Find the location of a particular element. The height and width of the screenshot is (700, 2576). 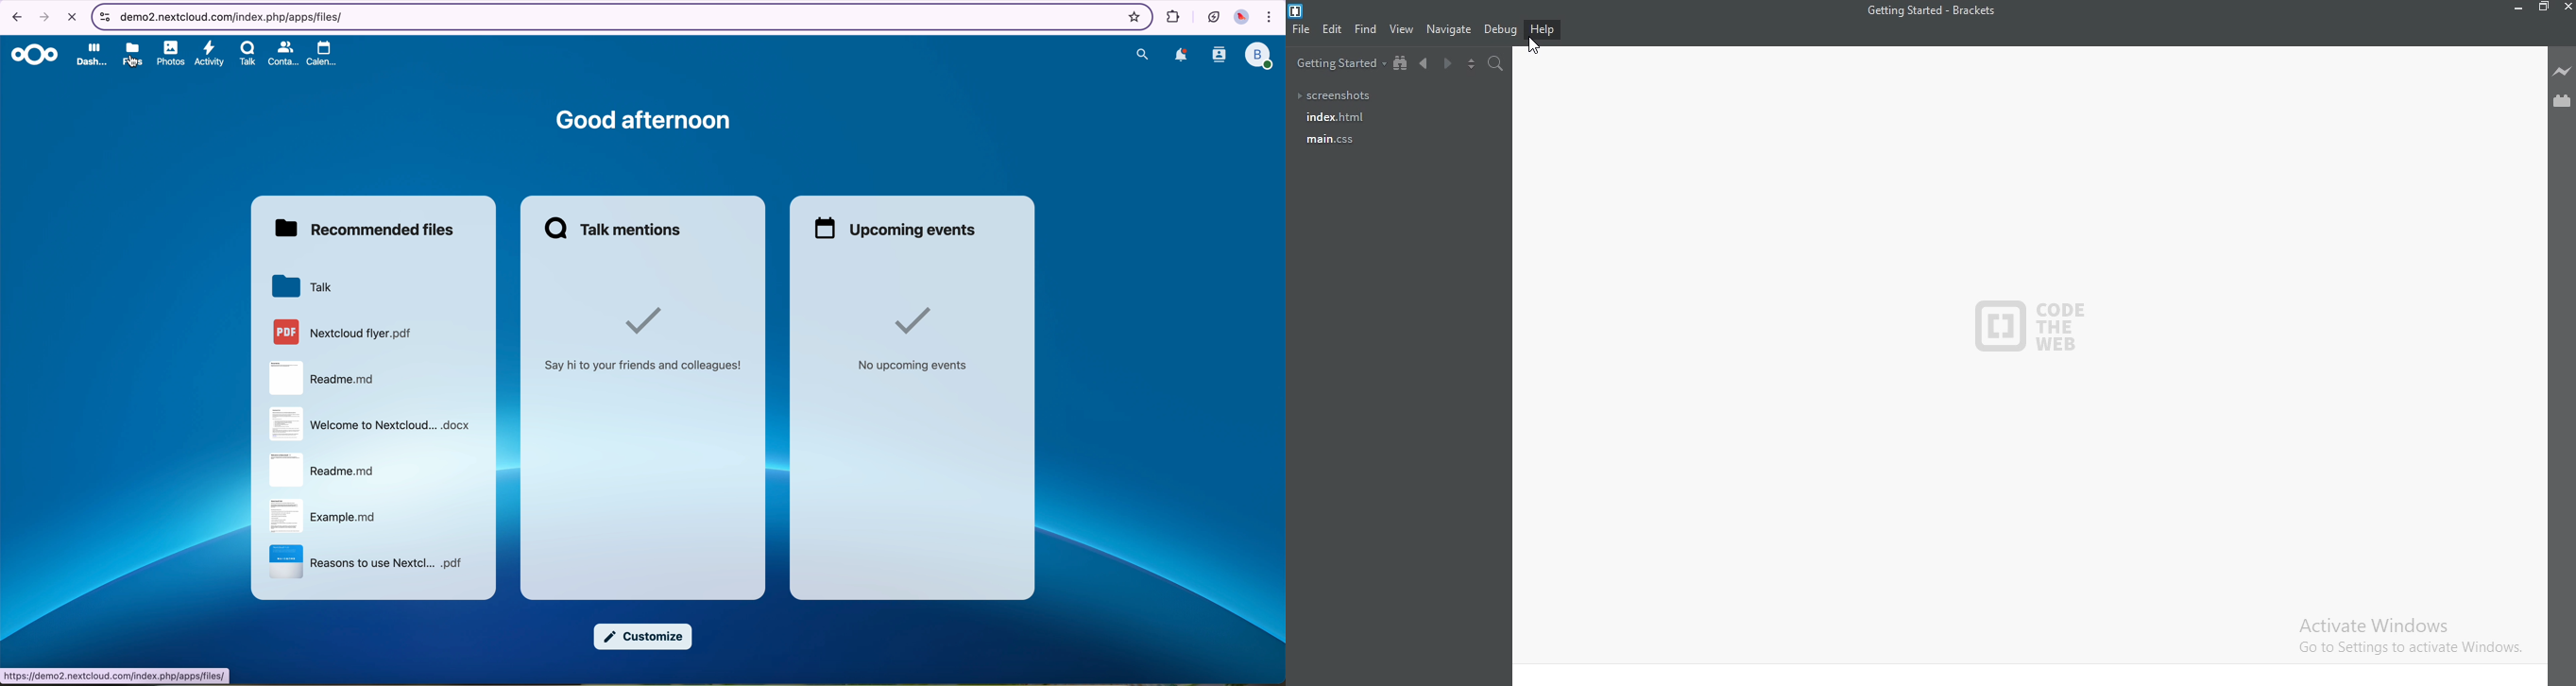

pdf file is located at coordinates (344, 331).